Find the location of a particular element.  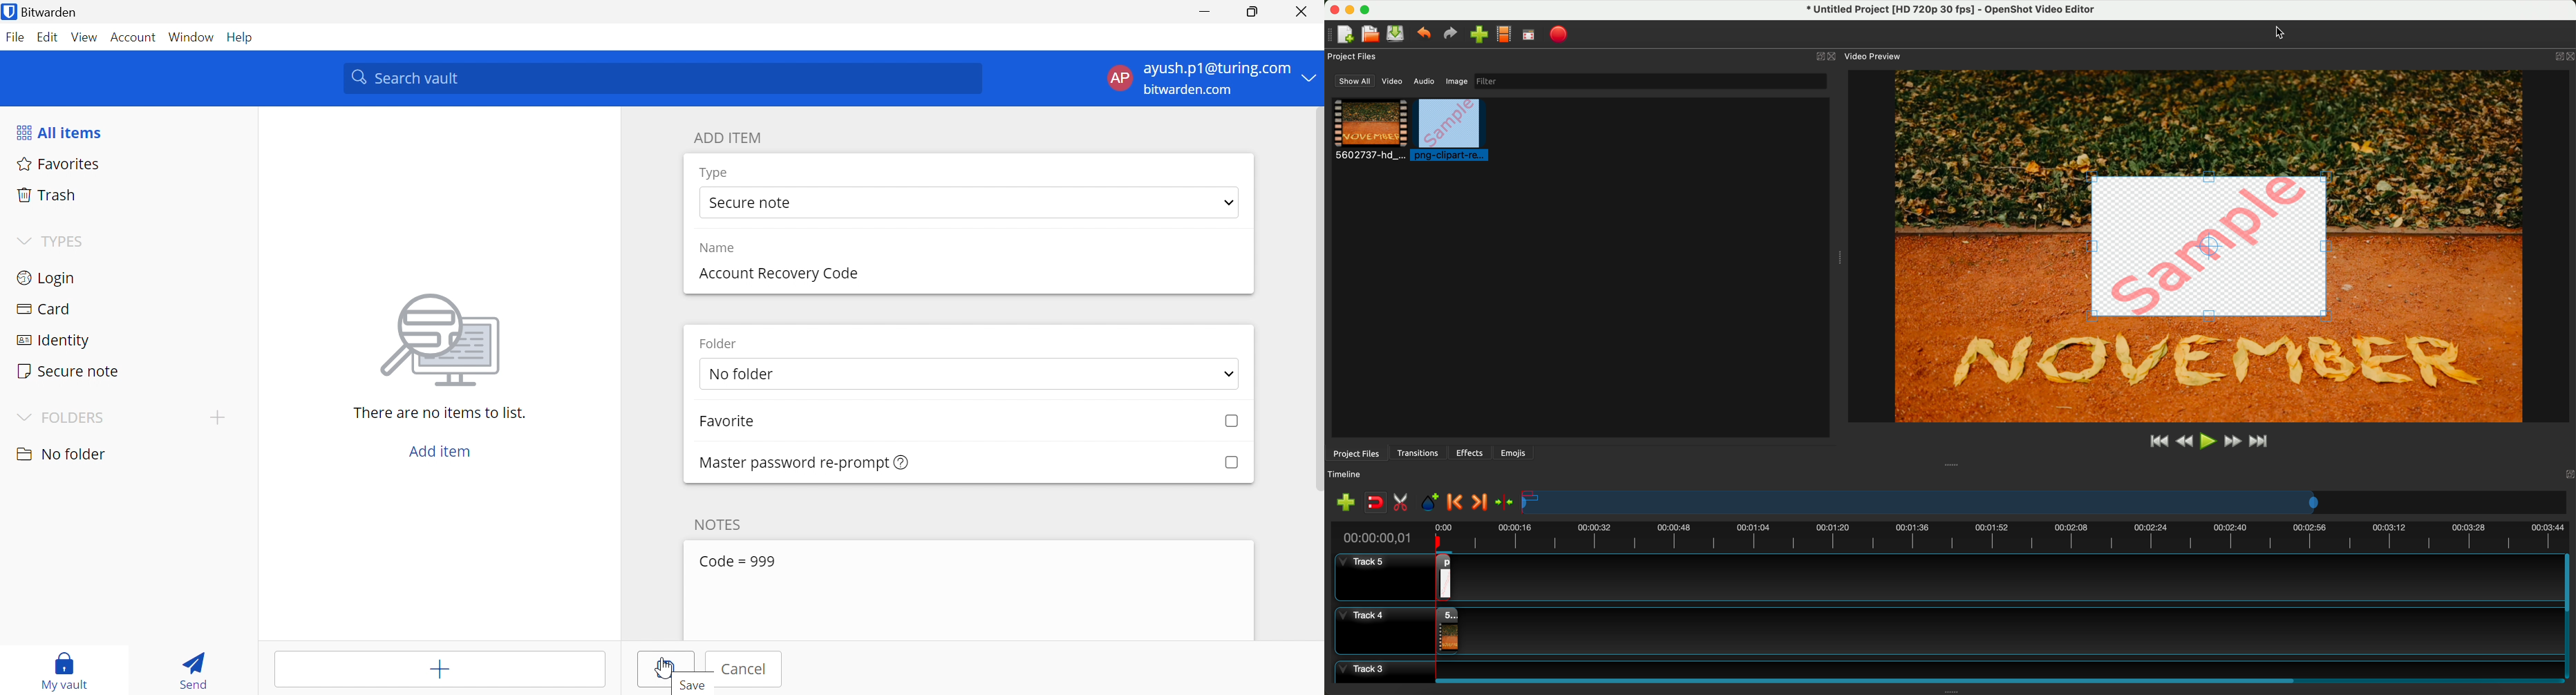

No folder is located at coordinates (64, 454).